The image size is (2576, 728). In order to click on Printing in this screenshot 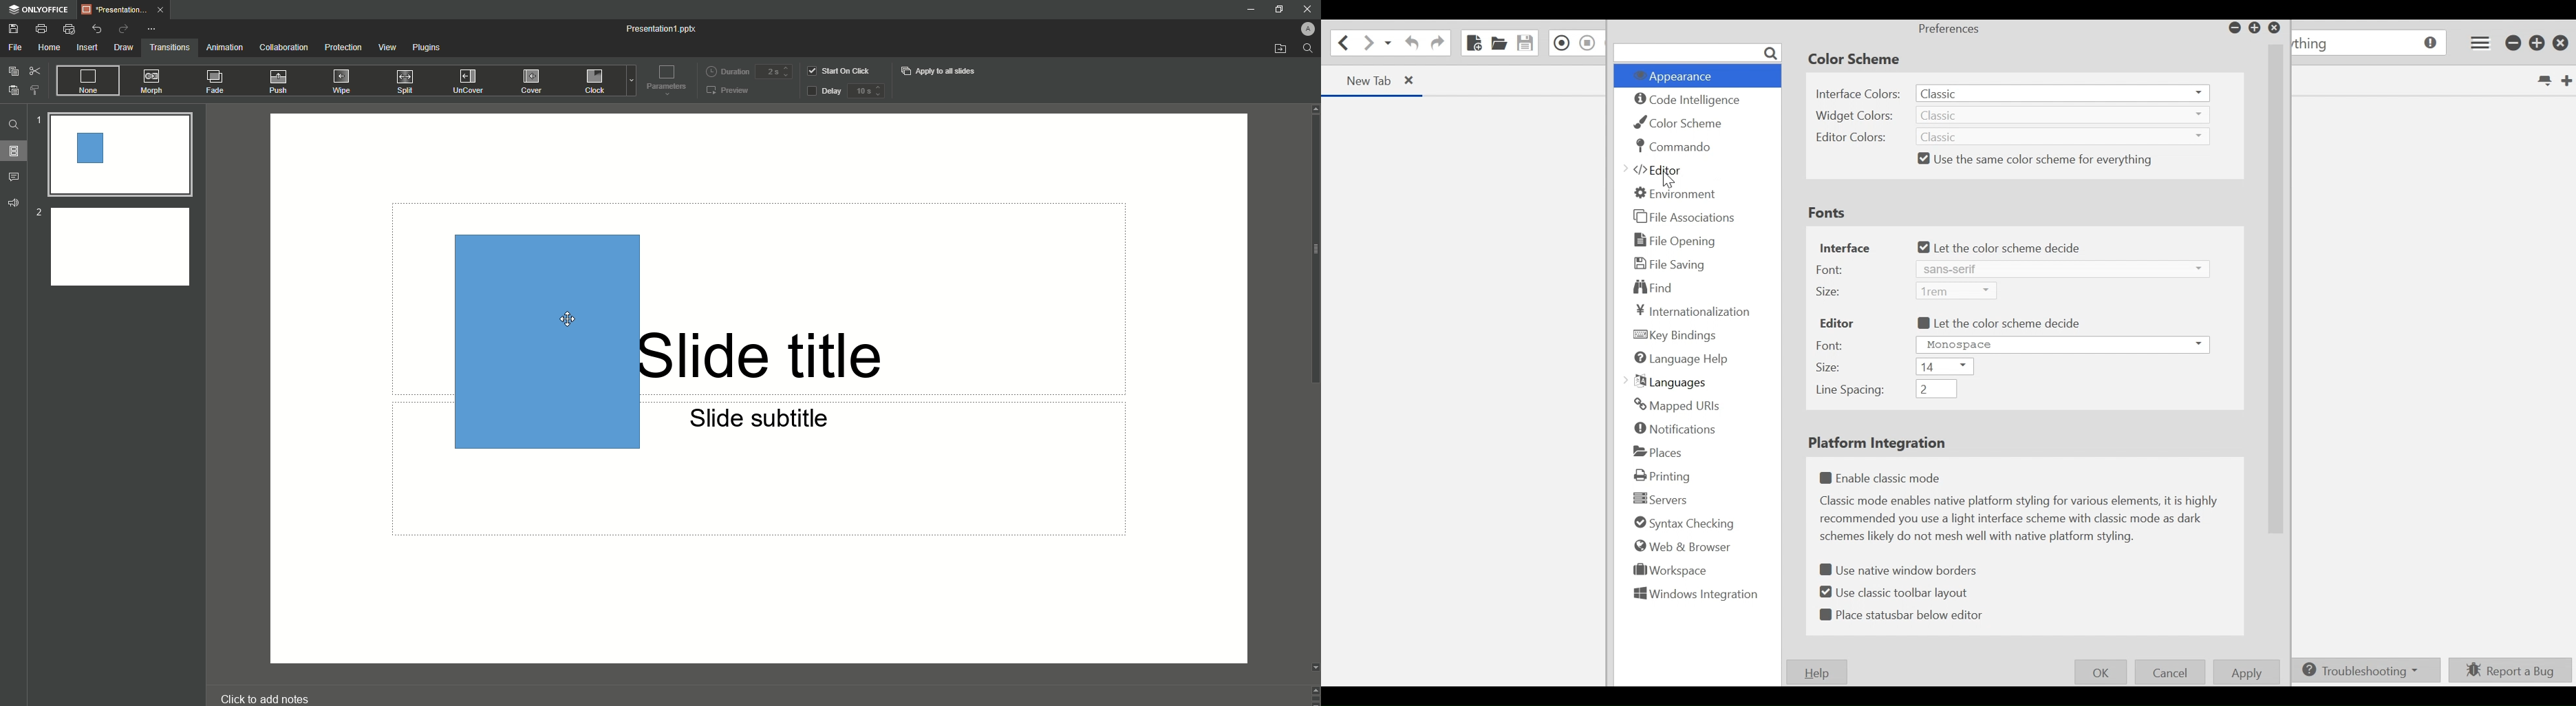, I will do `click(1662, 475)`.